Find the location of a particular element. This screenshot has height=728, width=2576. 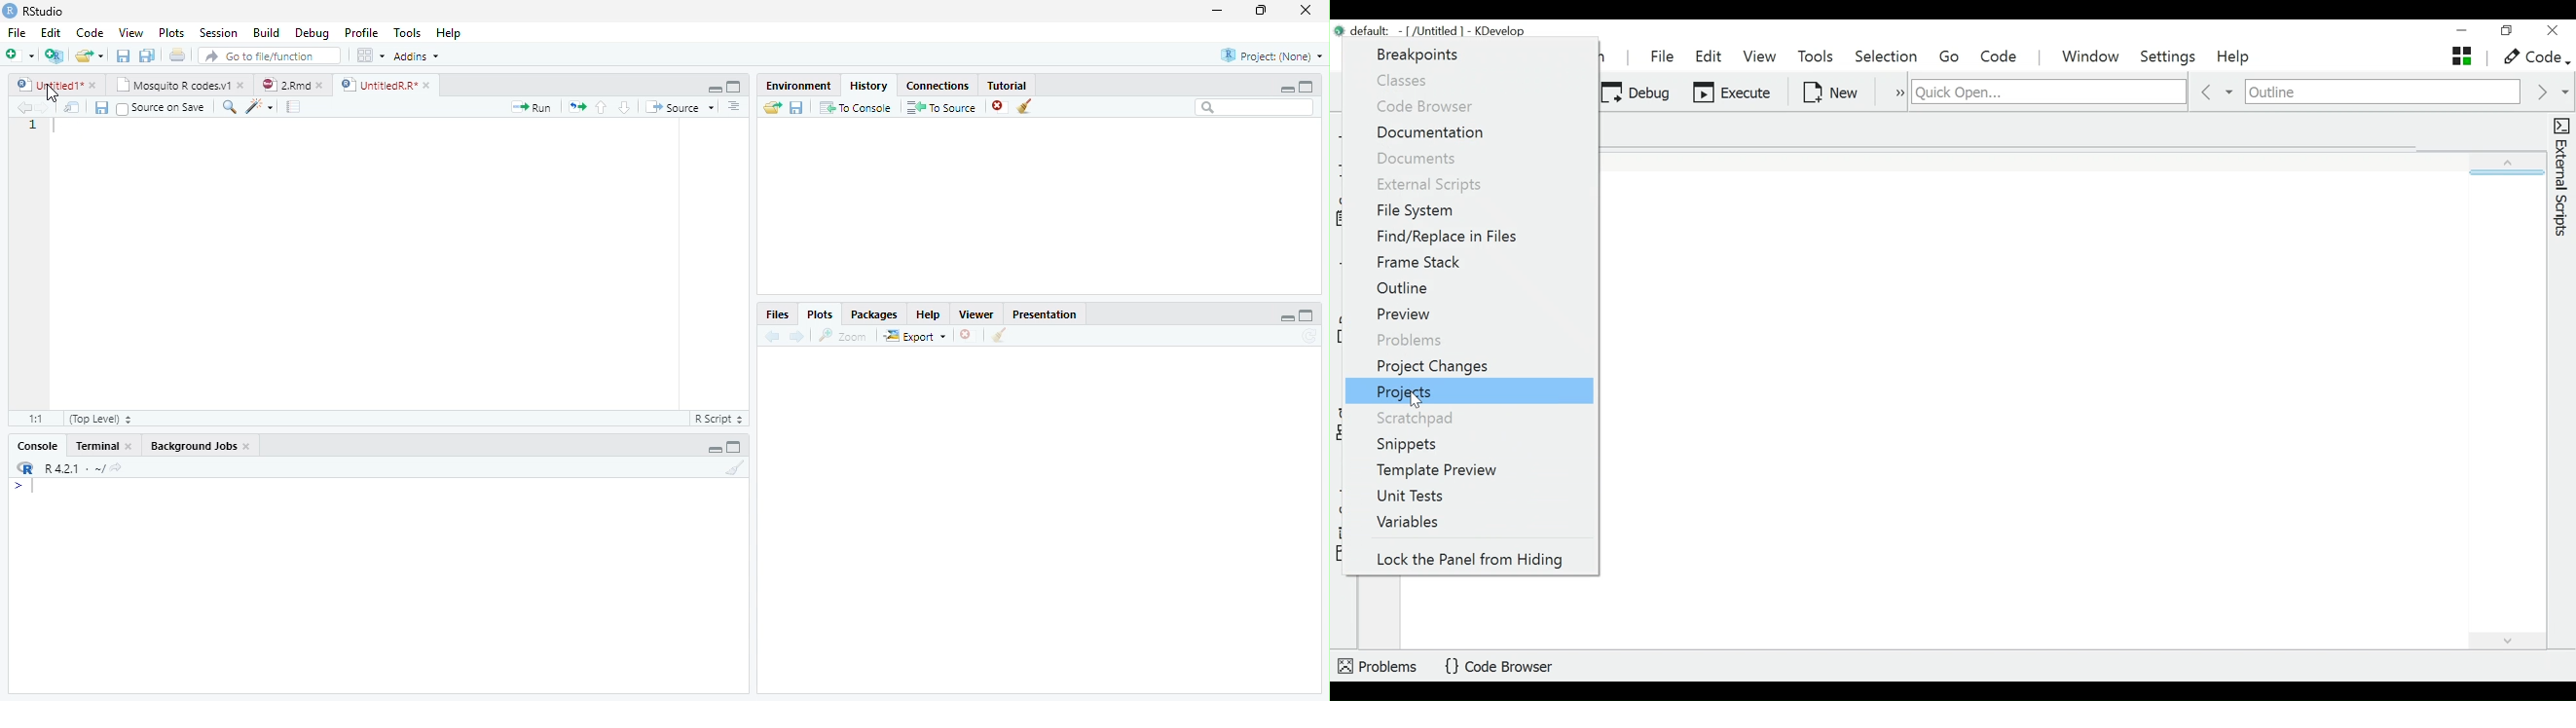

Build is located at coordinates (267, 33).